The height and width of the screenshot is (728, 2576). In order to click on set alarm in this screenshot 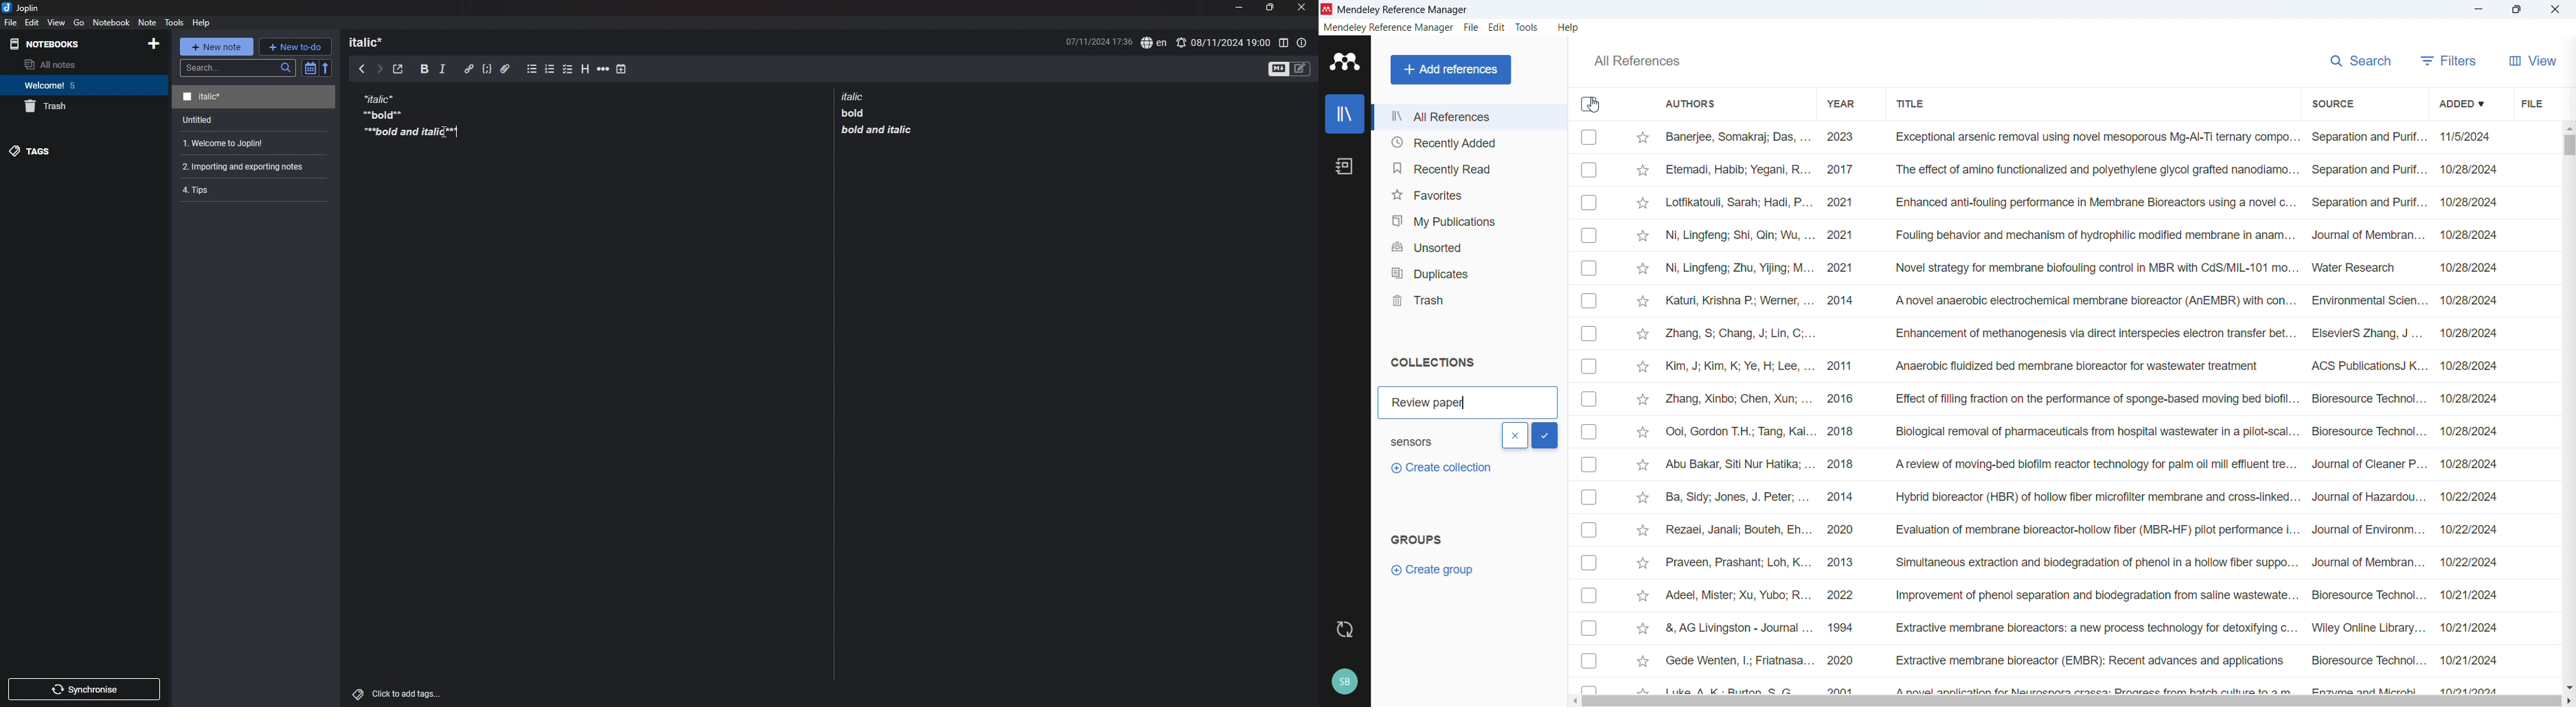, I will do `click(1223, 42)`.